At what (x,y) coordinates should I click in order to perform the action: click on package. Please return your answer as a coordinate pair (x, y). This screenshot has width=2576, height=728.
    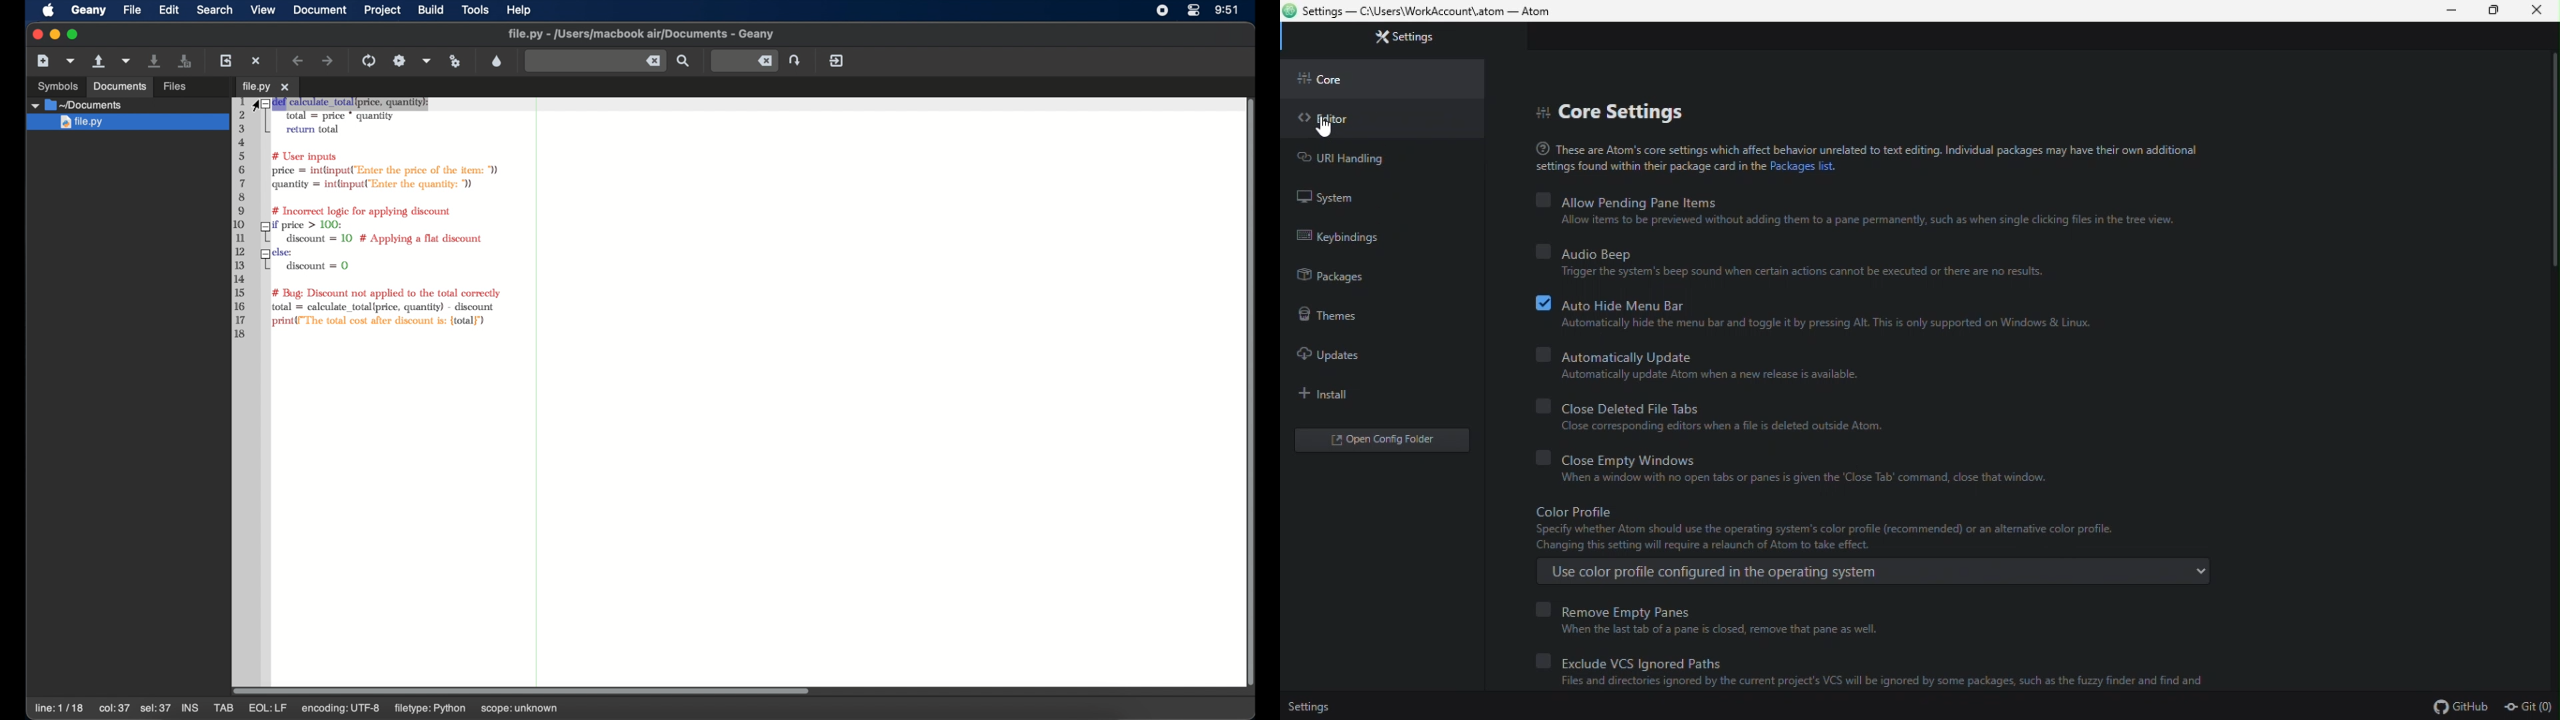
    Looking at the image, I should click on (1375, 276).